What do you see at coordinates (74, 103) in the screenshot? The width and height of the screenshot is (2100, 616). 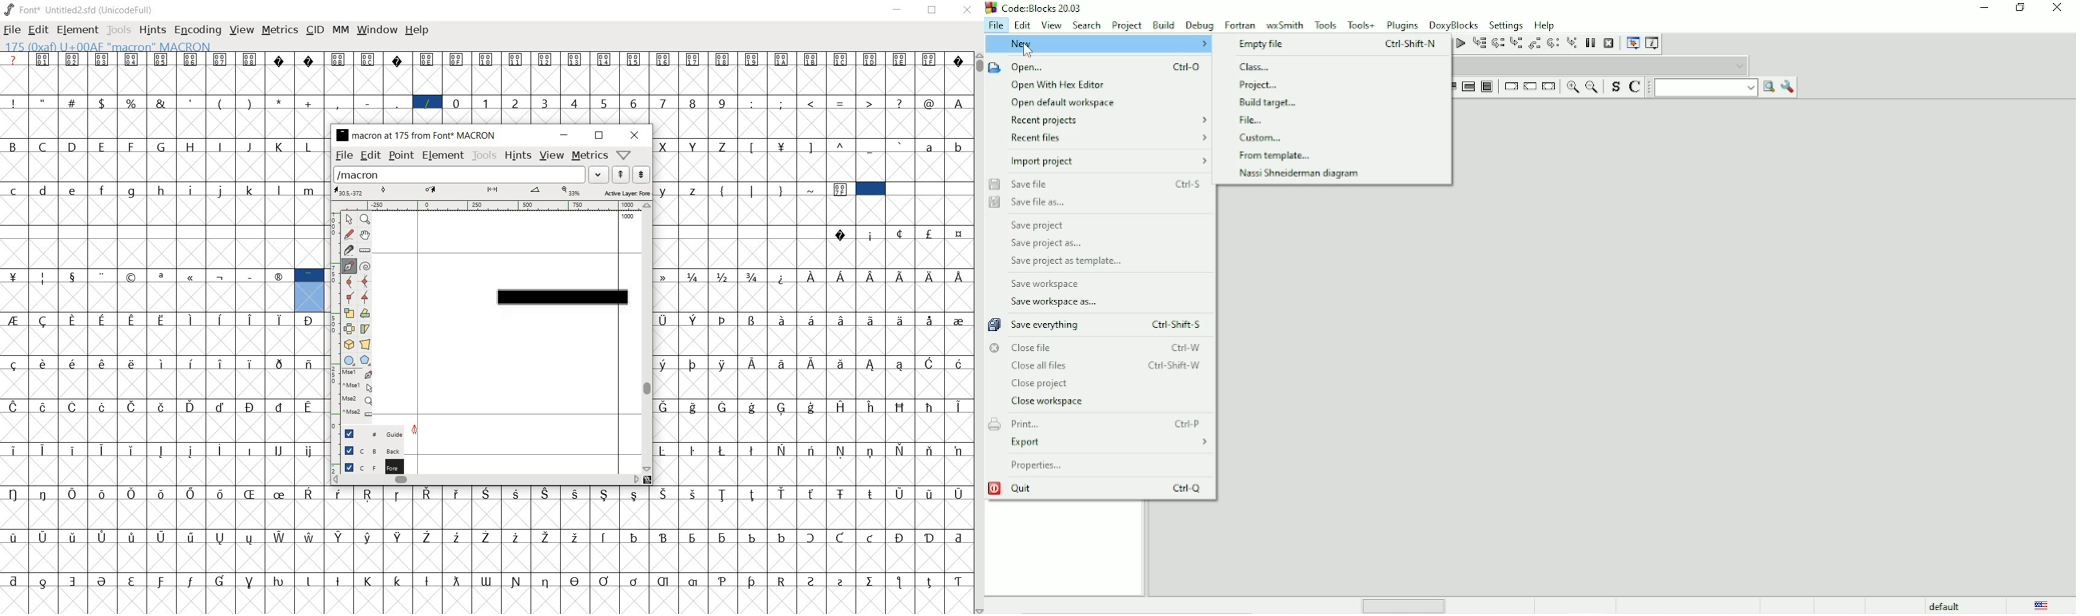 I see `#` at bounding box center [74, 103].